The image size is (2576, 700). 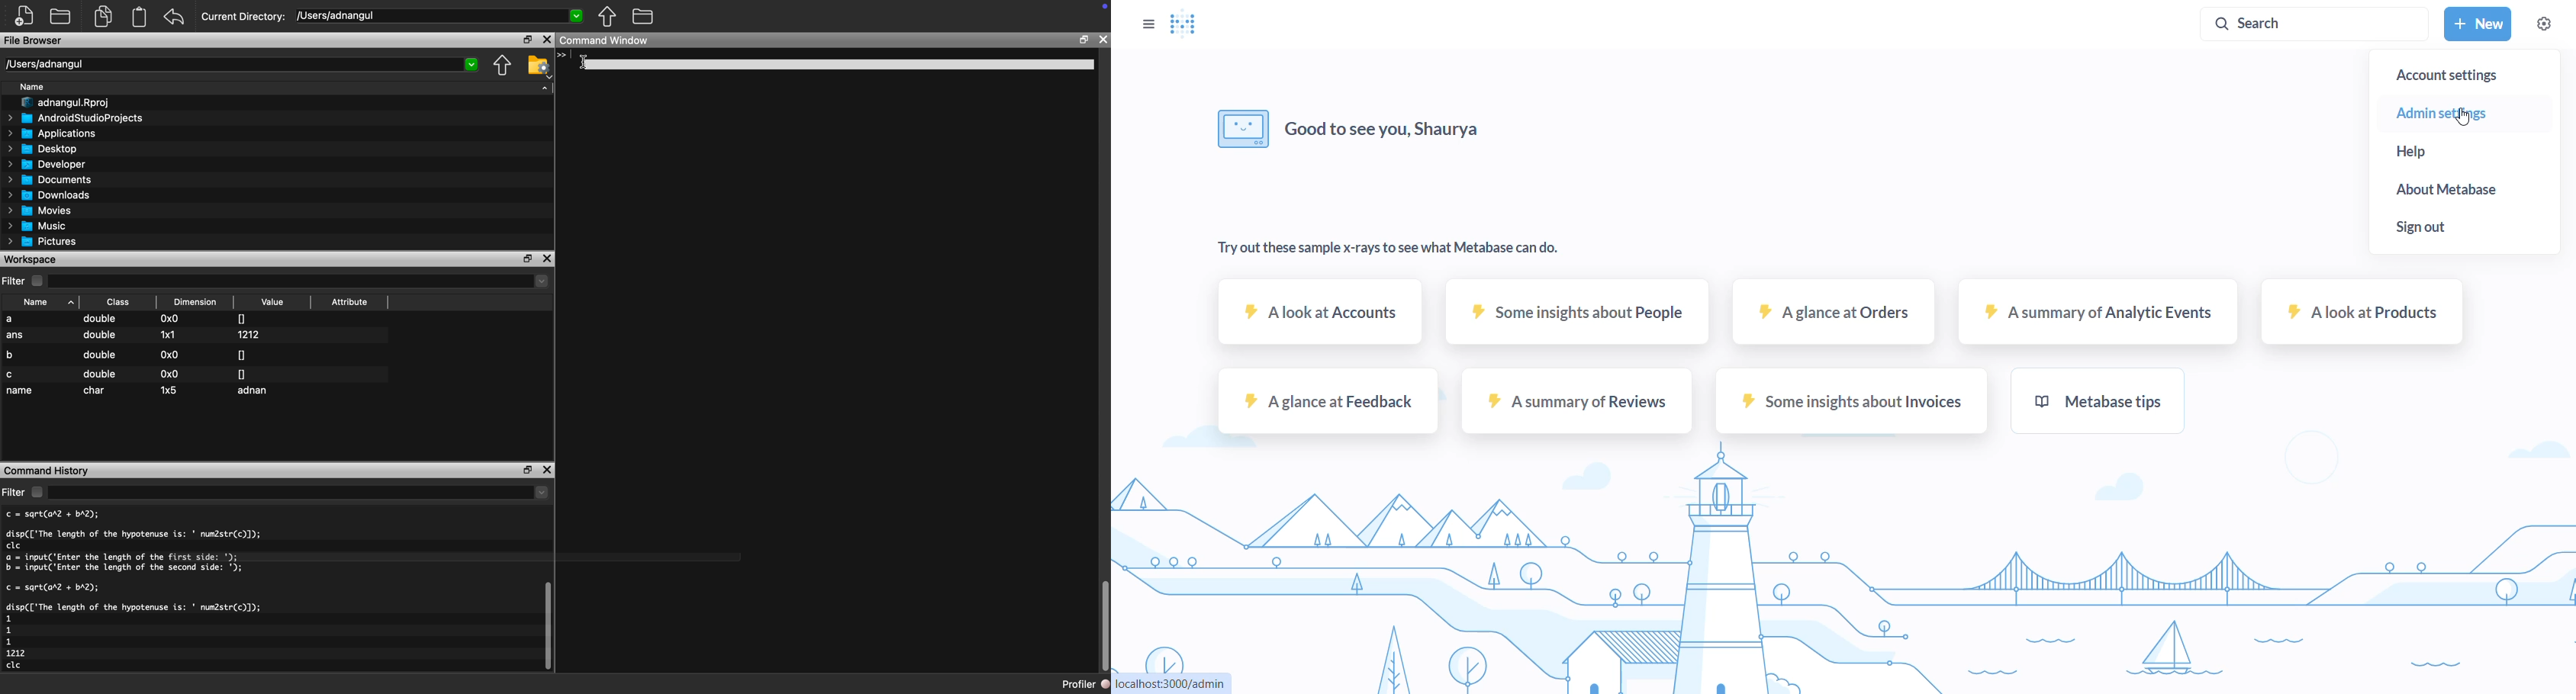 What do you see at coordinates (241, 354) in the screenshot?
I see `0` at bounding box center [241, 354].